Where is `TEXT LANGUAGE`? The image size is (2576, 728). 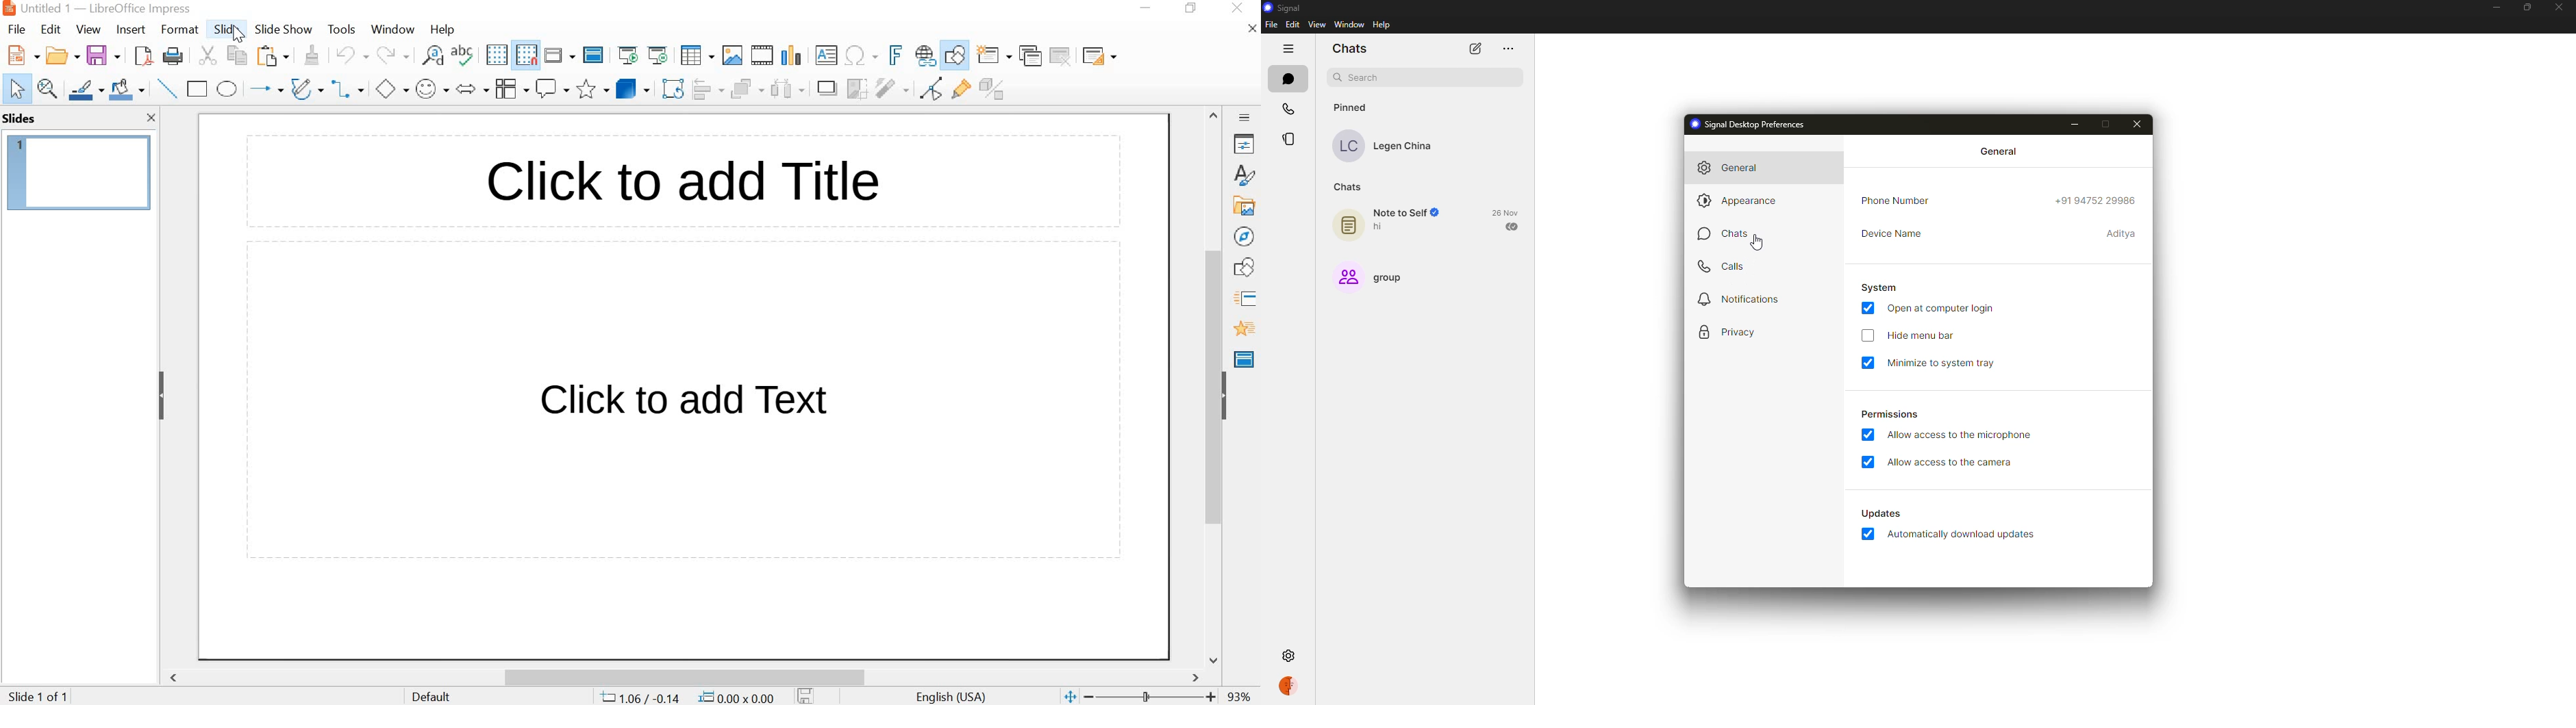 TEXT LANGUAGE is located at coordinates (952, 696).